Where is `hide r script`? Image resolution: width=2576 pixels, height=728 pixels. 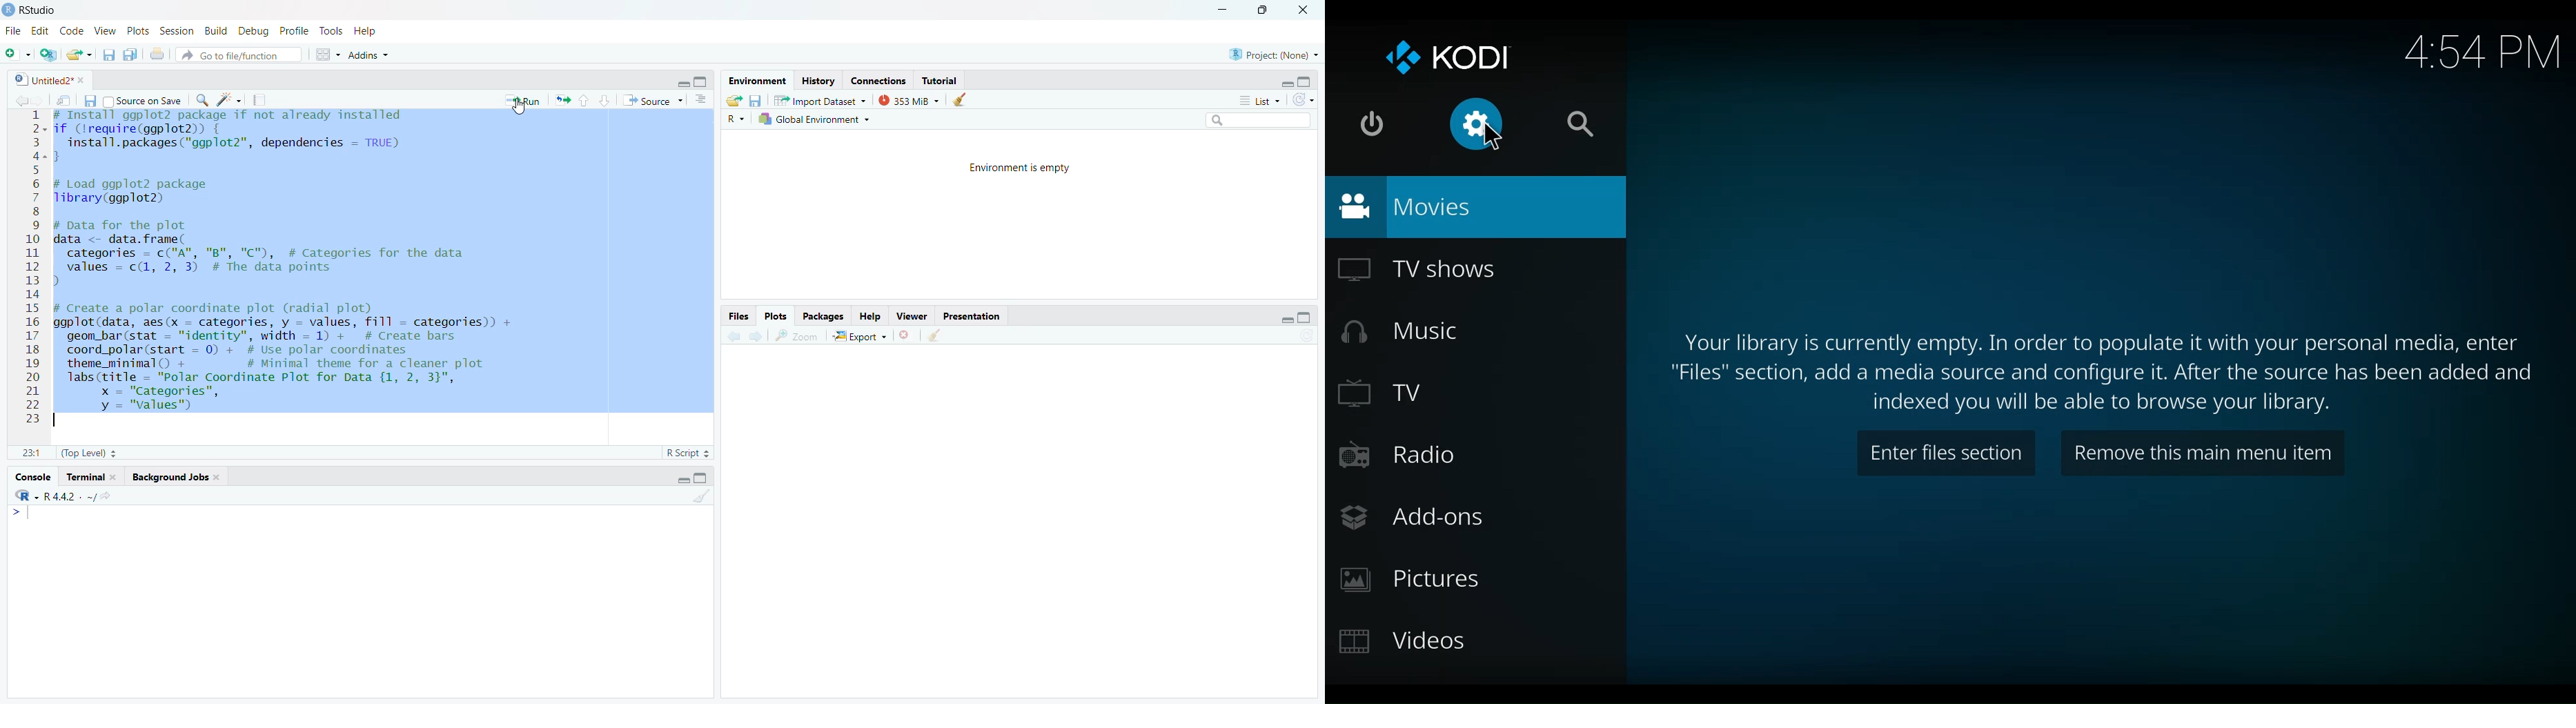 hide r script is located at coordinates (1286, 317).